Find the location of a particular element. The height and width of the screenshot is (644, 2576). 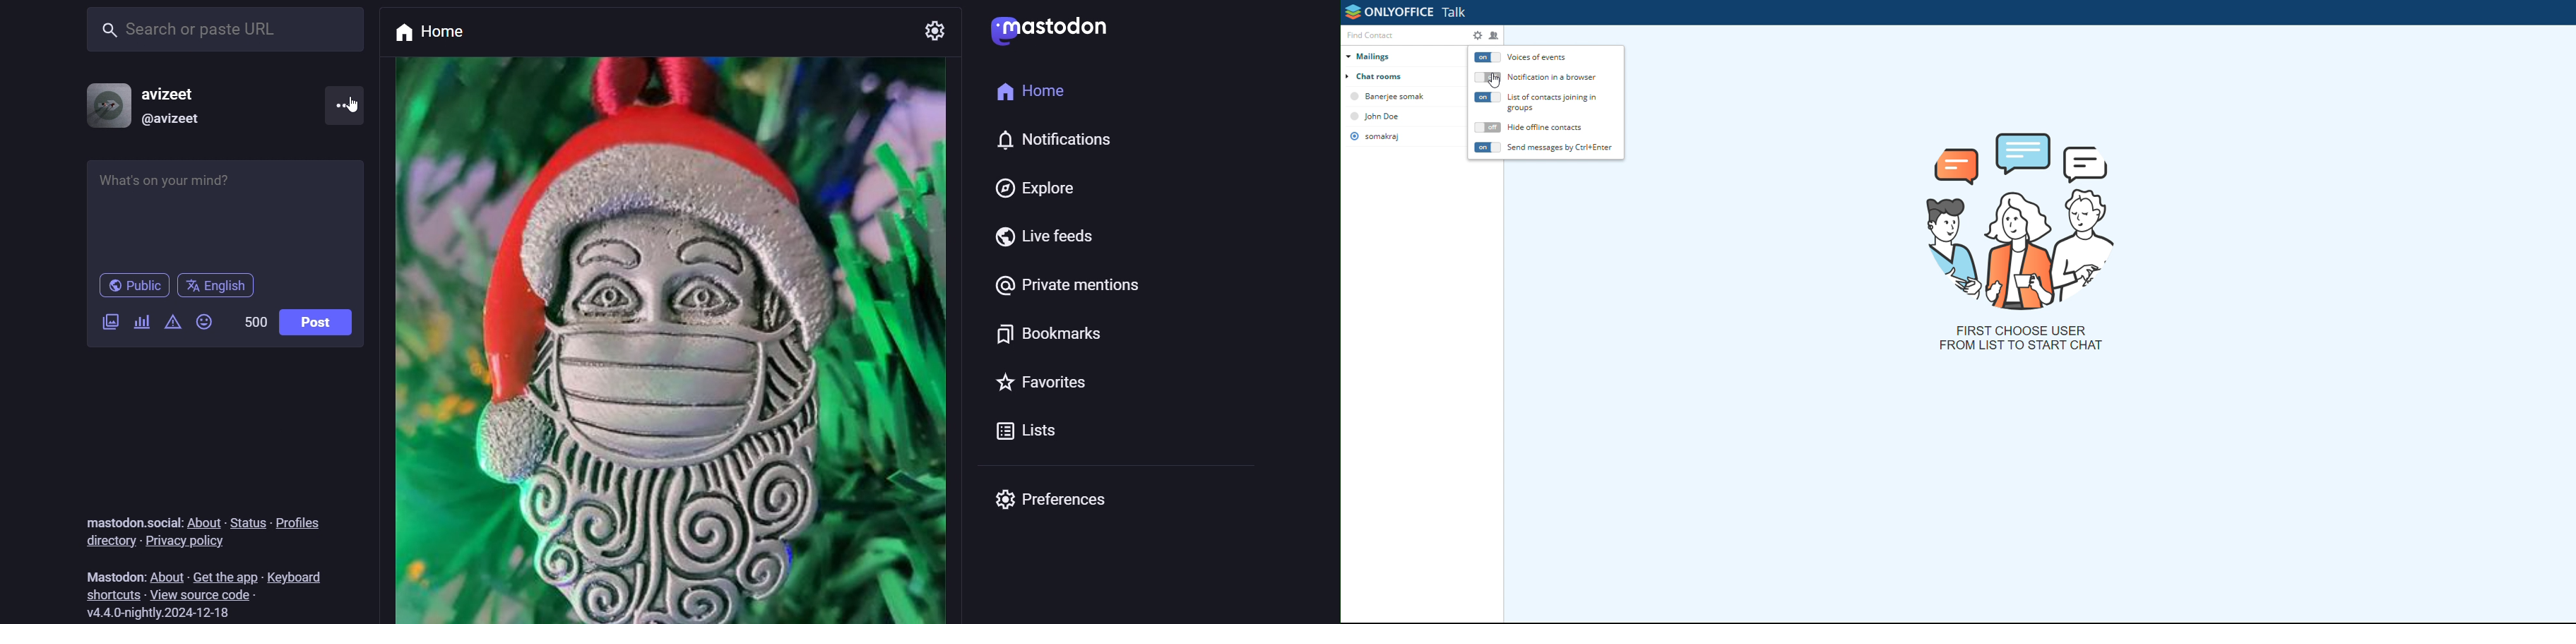

home  is located at coordinates (458, 32).